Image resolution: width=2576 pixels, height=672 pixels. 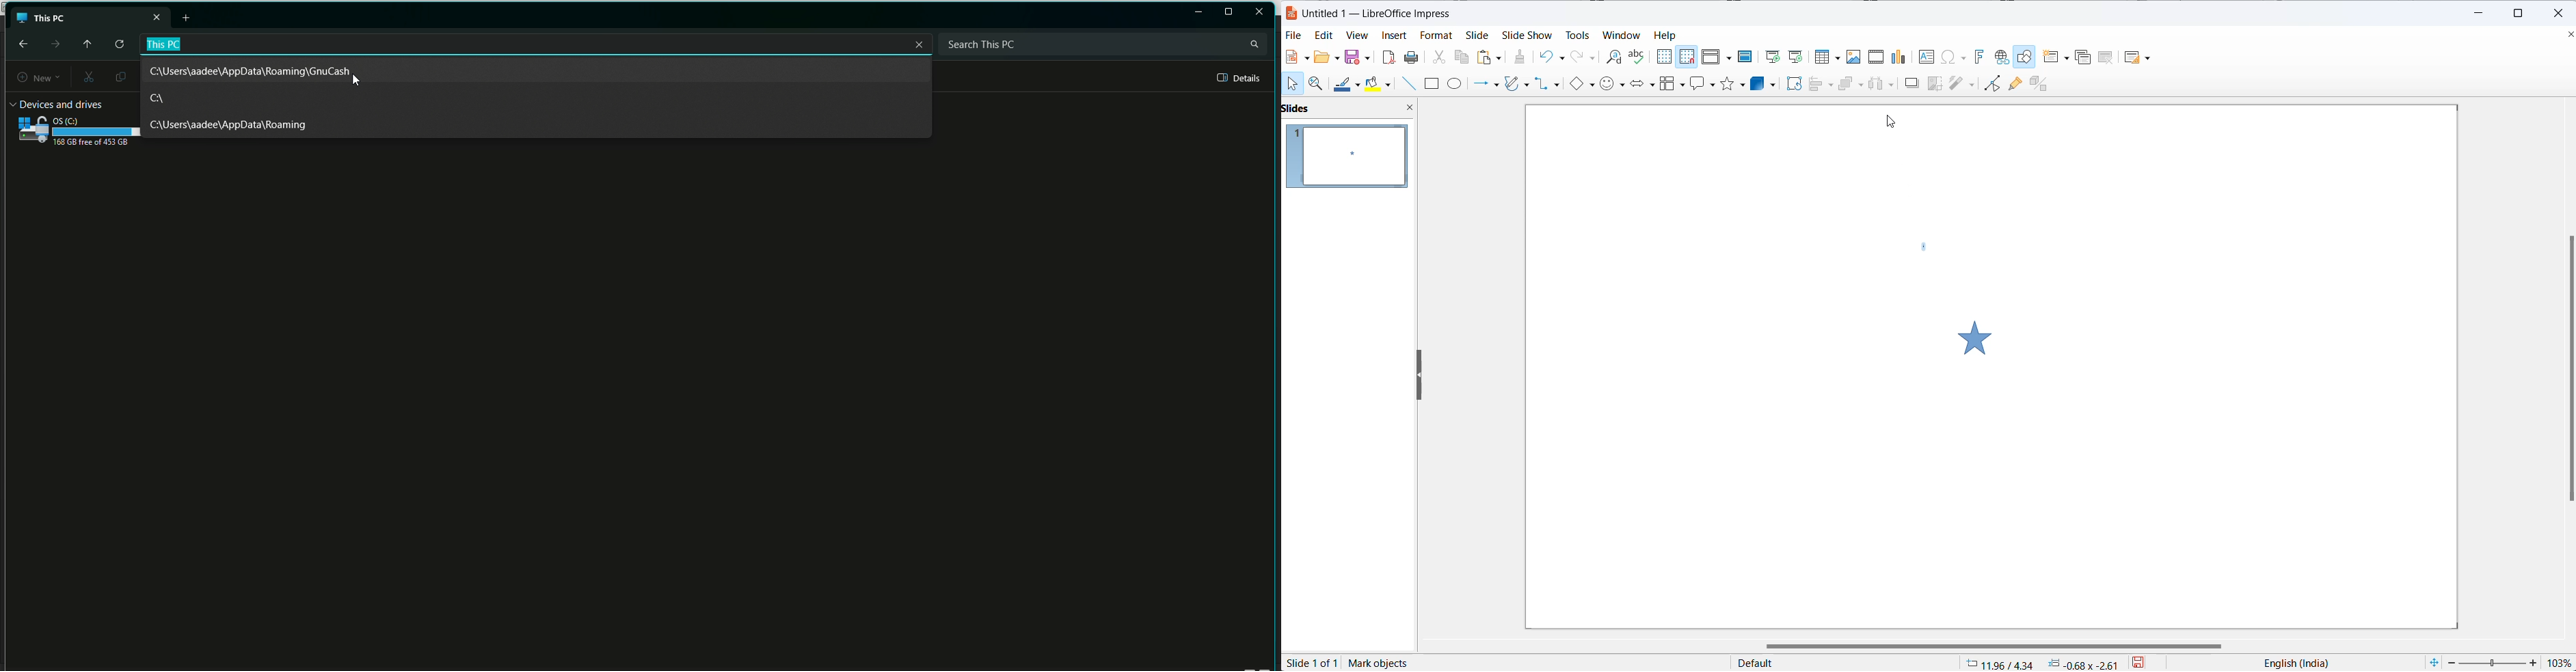 I want to click on C Drive, so click(x=163, y=99).